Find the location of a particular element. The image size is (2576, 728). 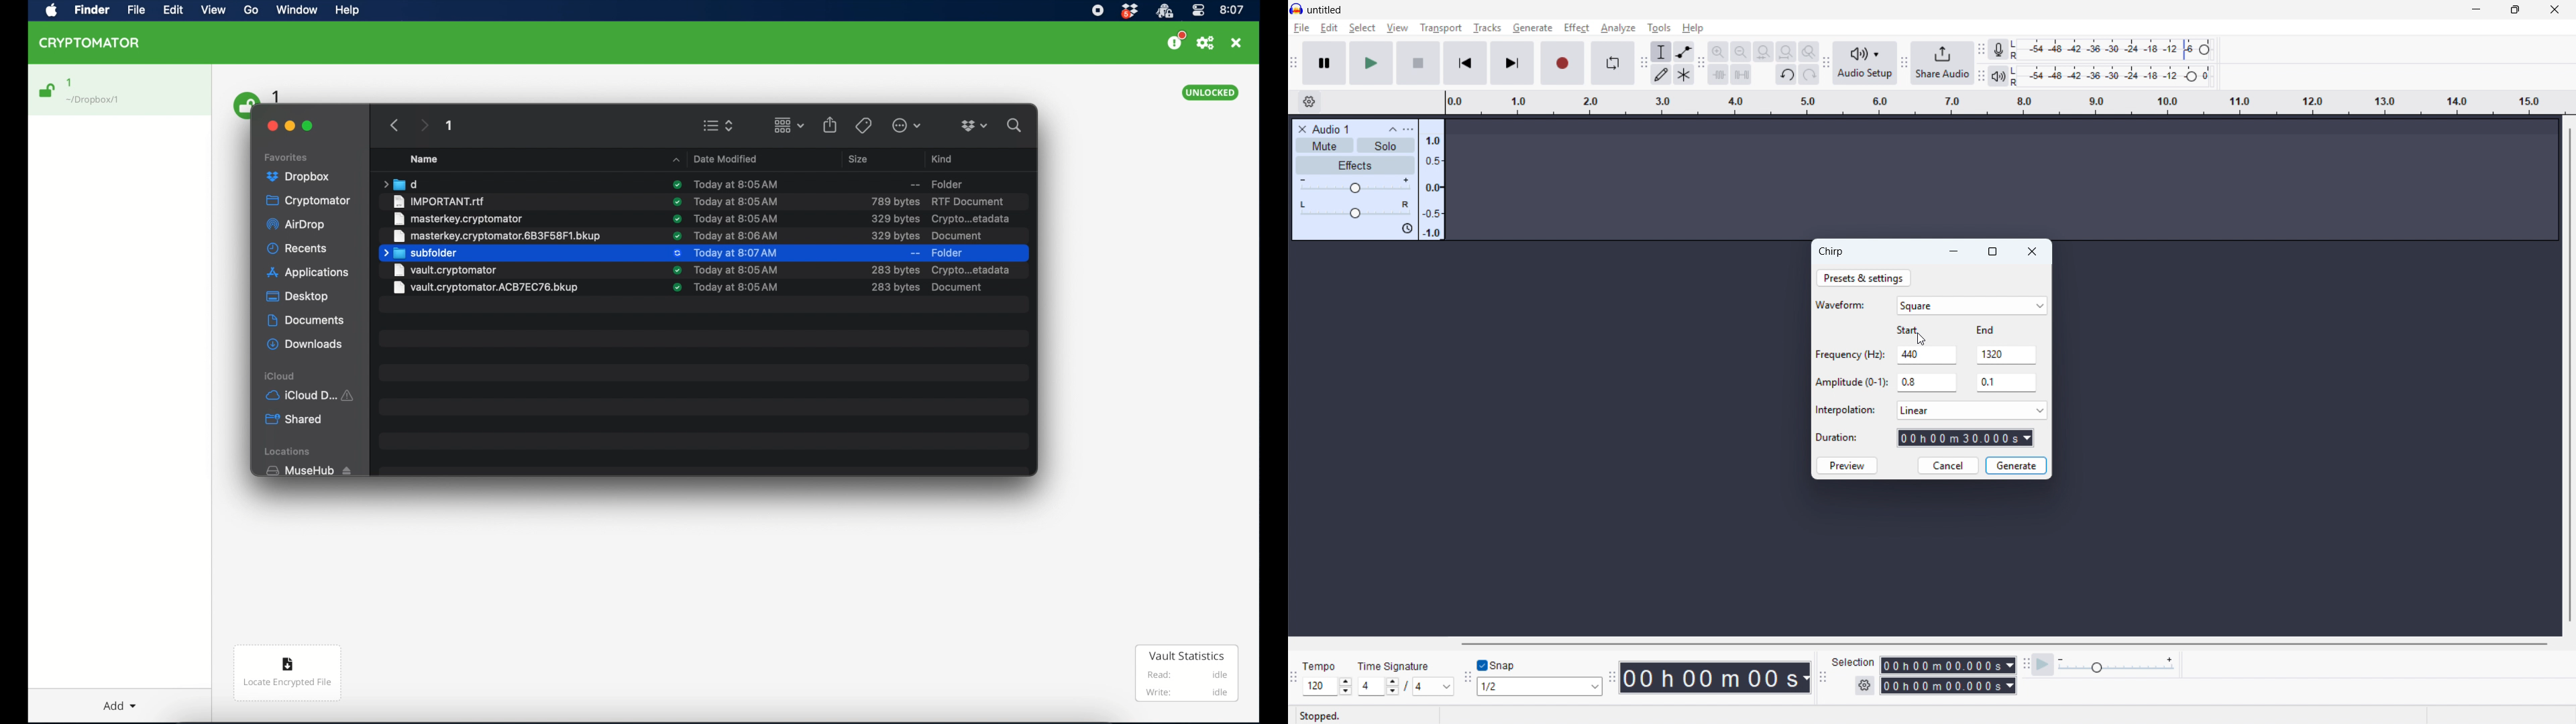

cancel  is located at coordinates (1949, 465).